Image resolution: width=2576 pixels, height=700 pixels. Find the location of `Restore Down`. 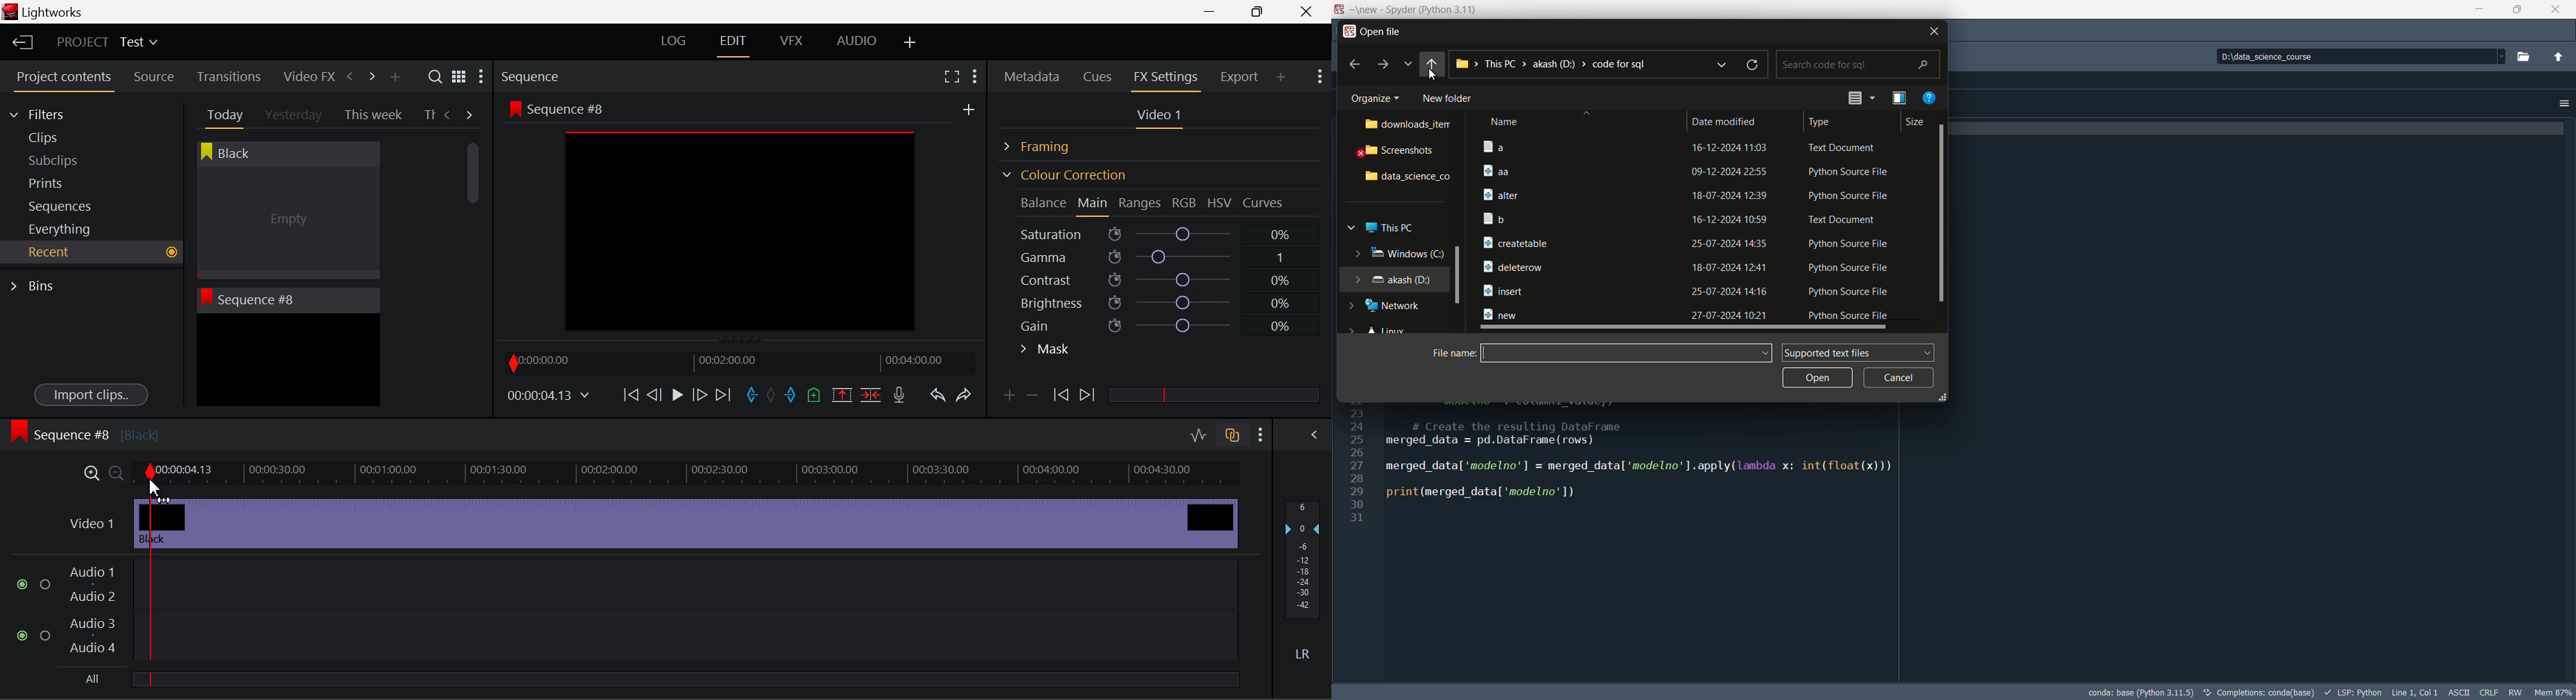

Restore Down is located at coordinates (1214, 12).